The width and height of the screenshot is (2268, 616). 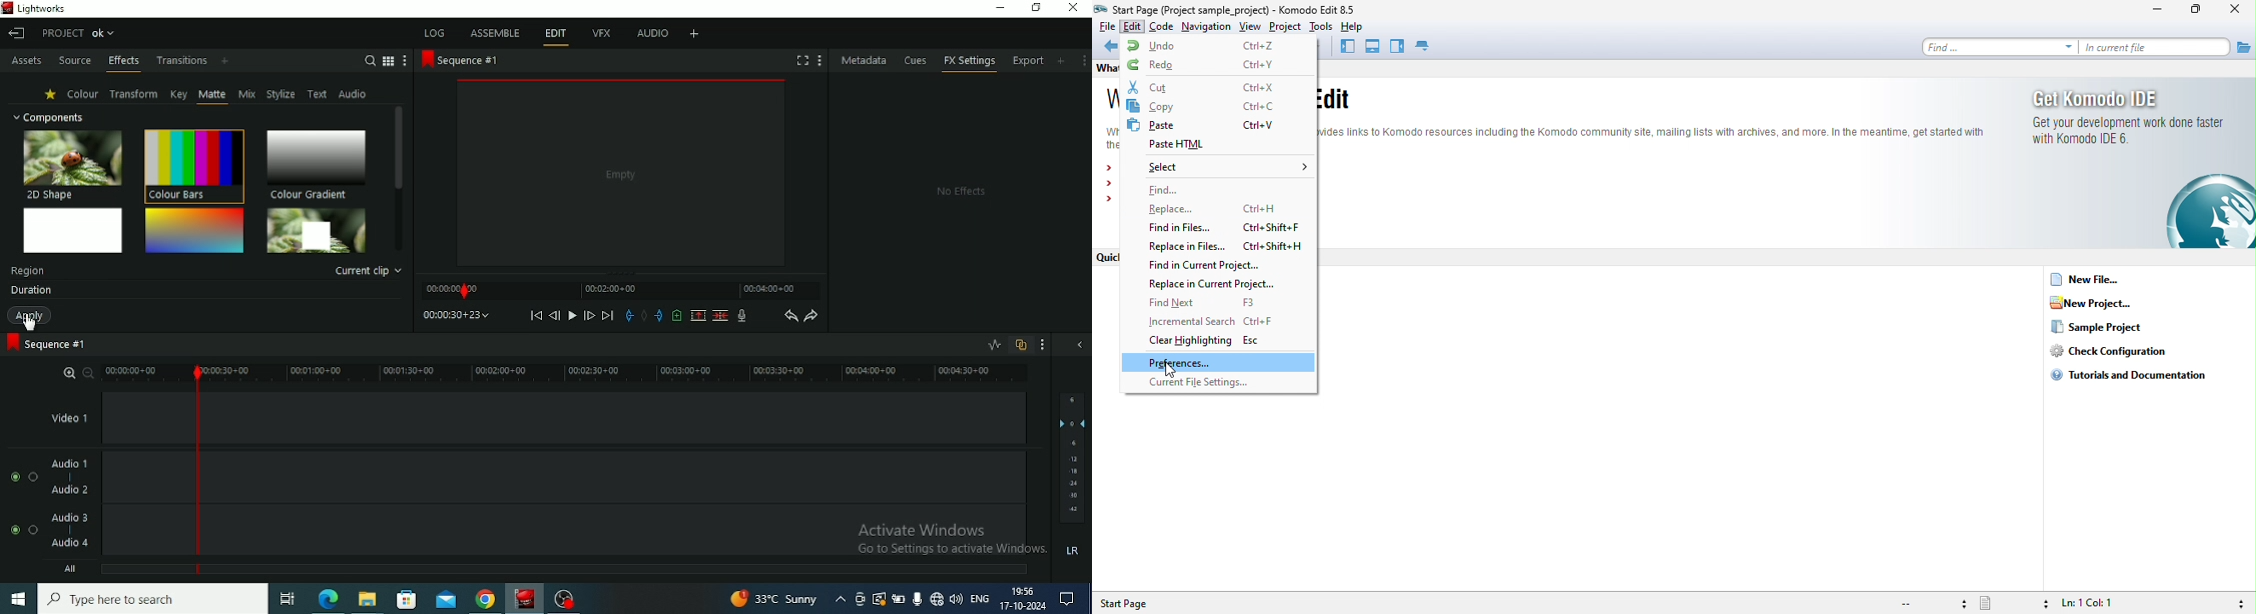 What do you see at coordinates (572, 316) in the screenshot?
I see `Play` at bounding box center [572, 316].